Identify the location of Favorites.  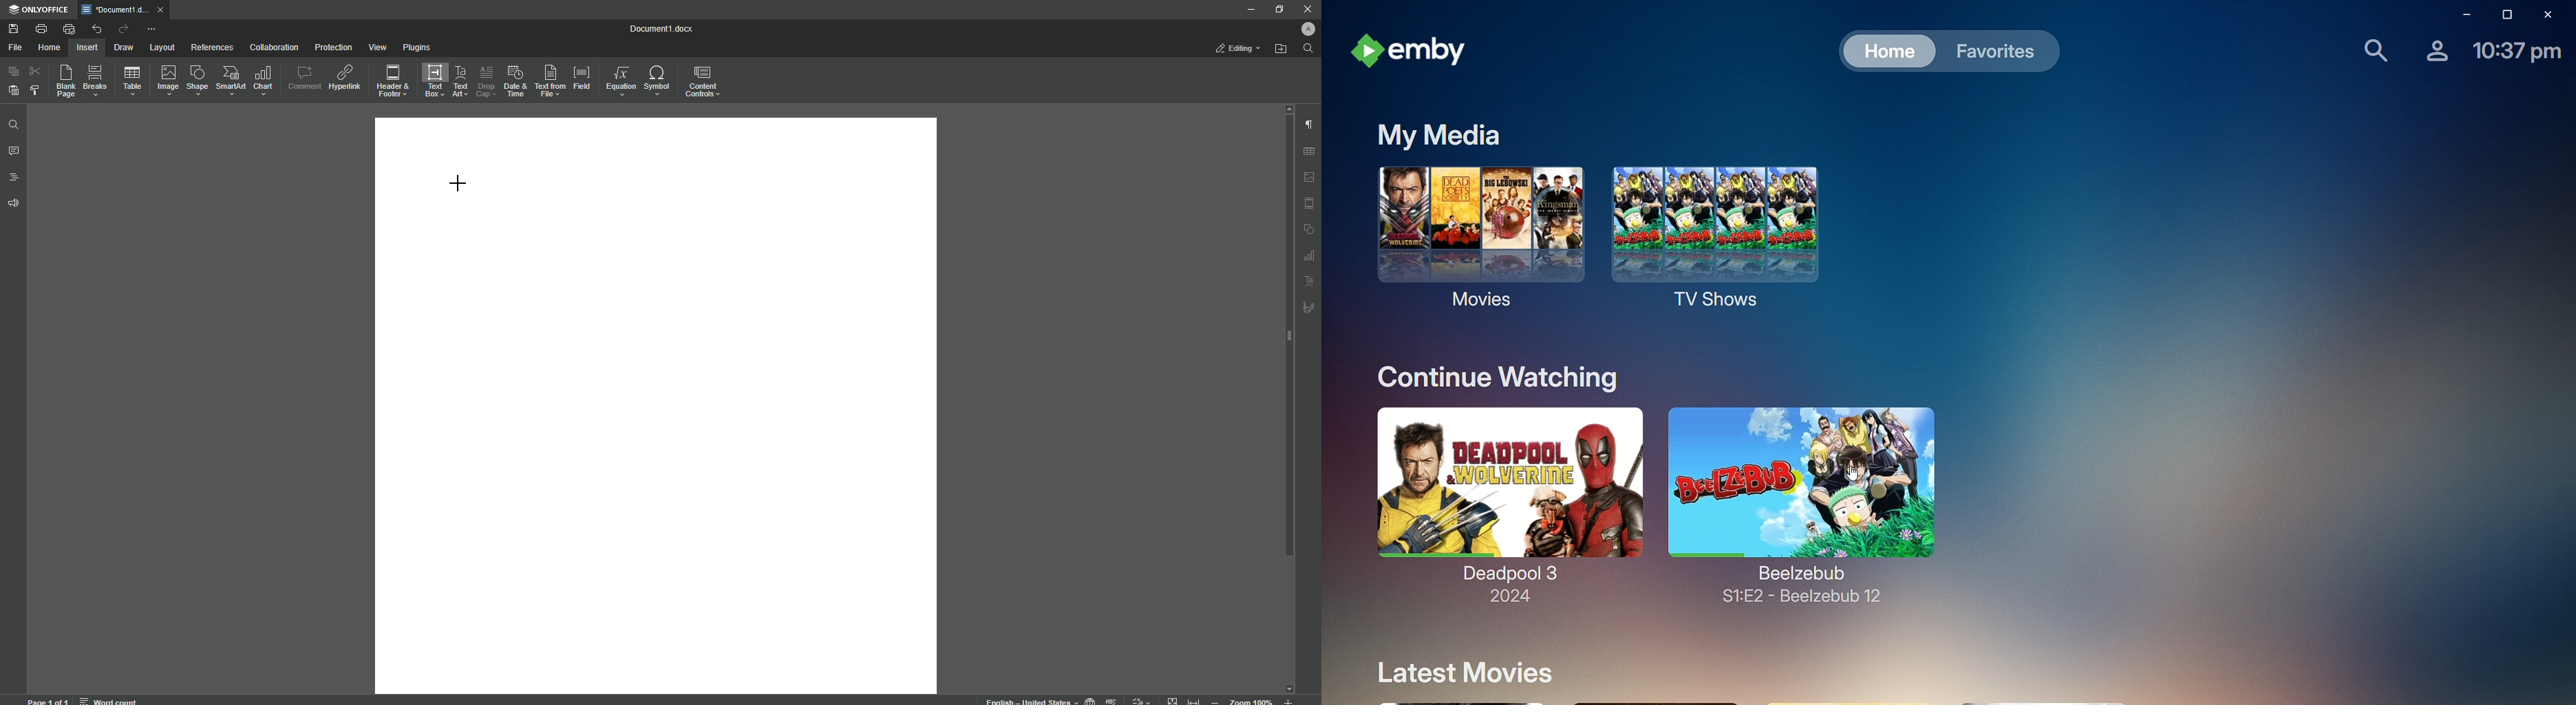
(1993, 51).